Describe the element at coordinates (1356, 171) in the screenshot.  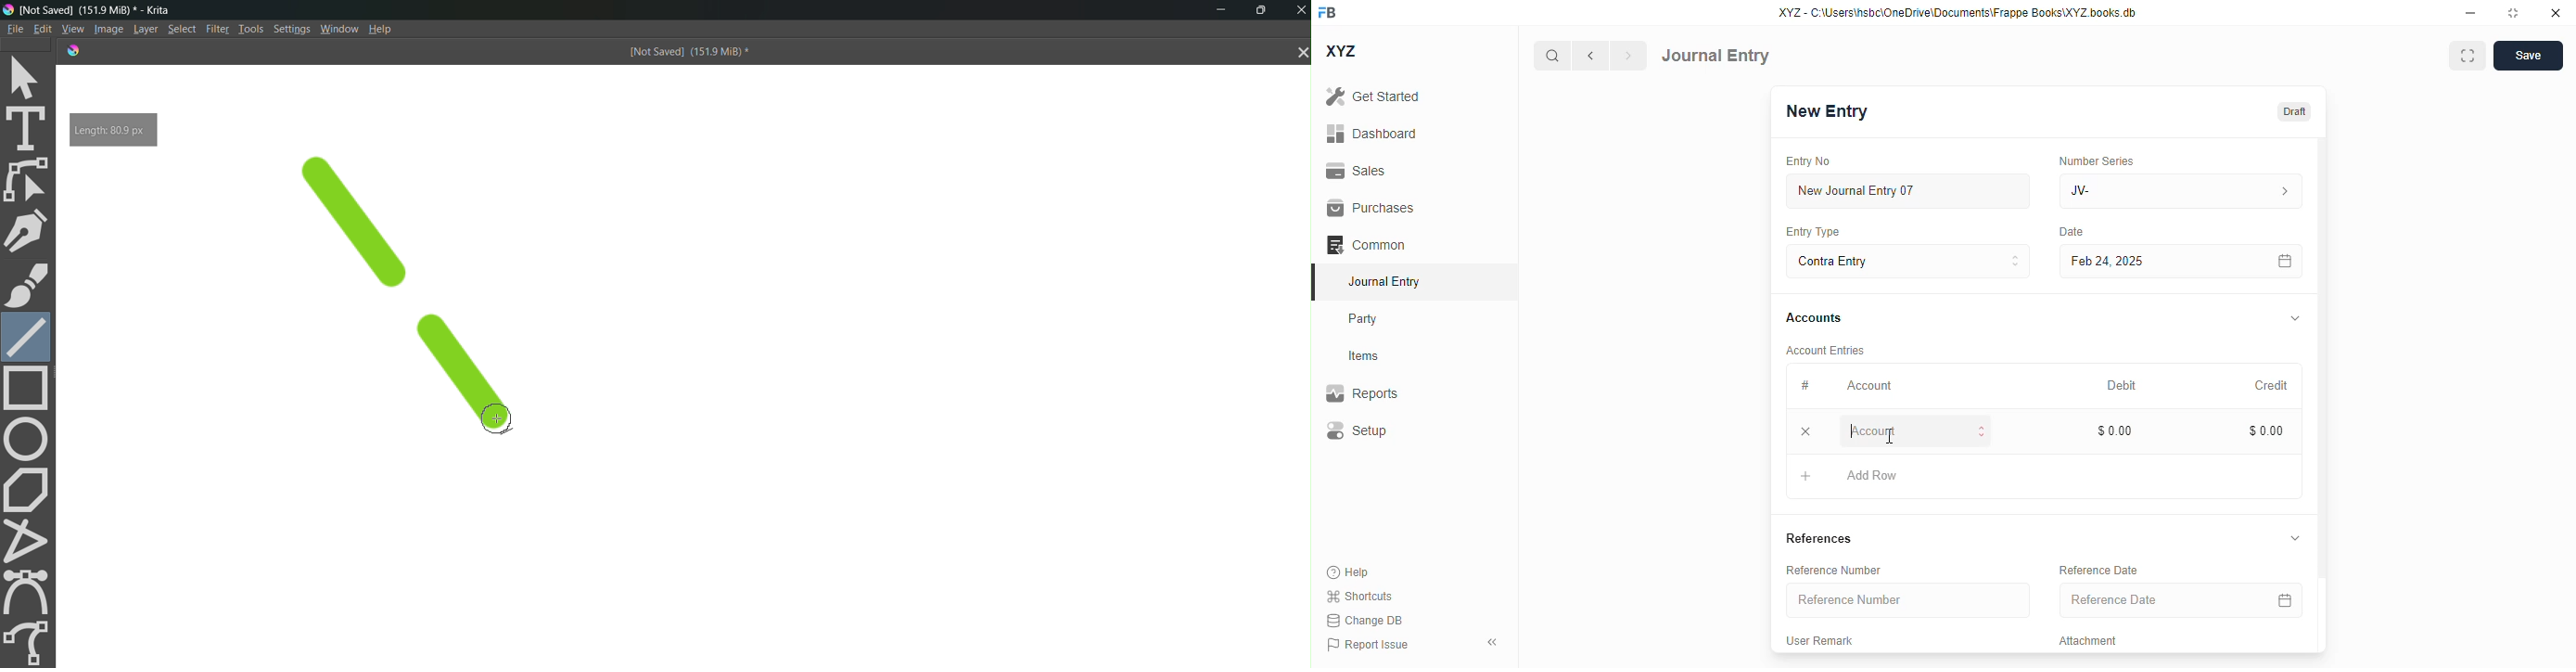
I see `sales` at that location.